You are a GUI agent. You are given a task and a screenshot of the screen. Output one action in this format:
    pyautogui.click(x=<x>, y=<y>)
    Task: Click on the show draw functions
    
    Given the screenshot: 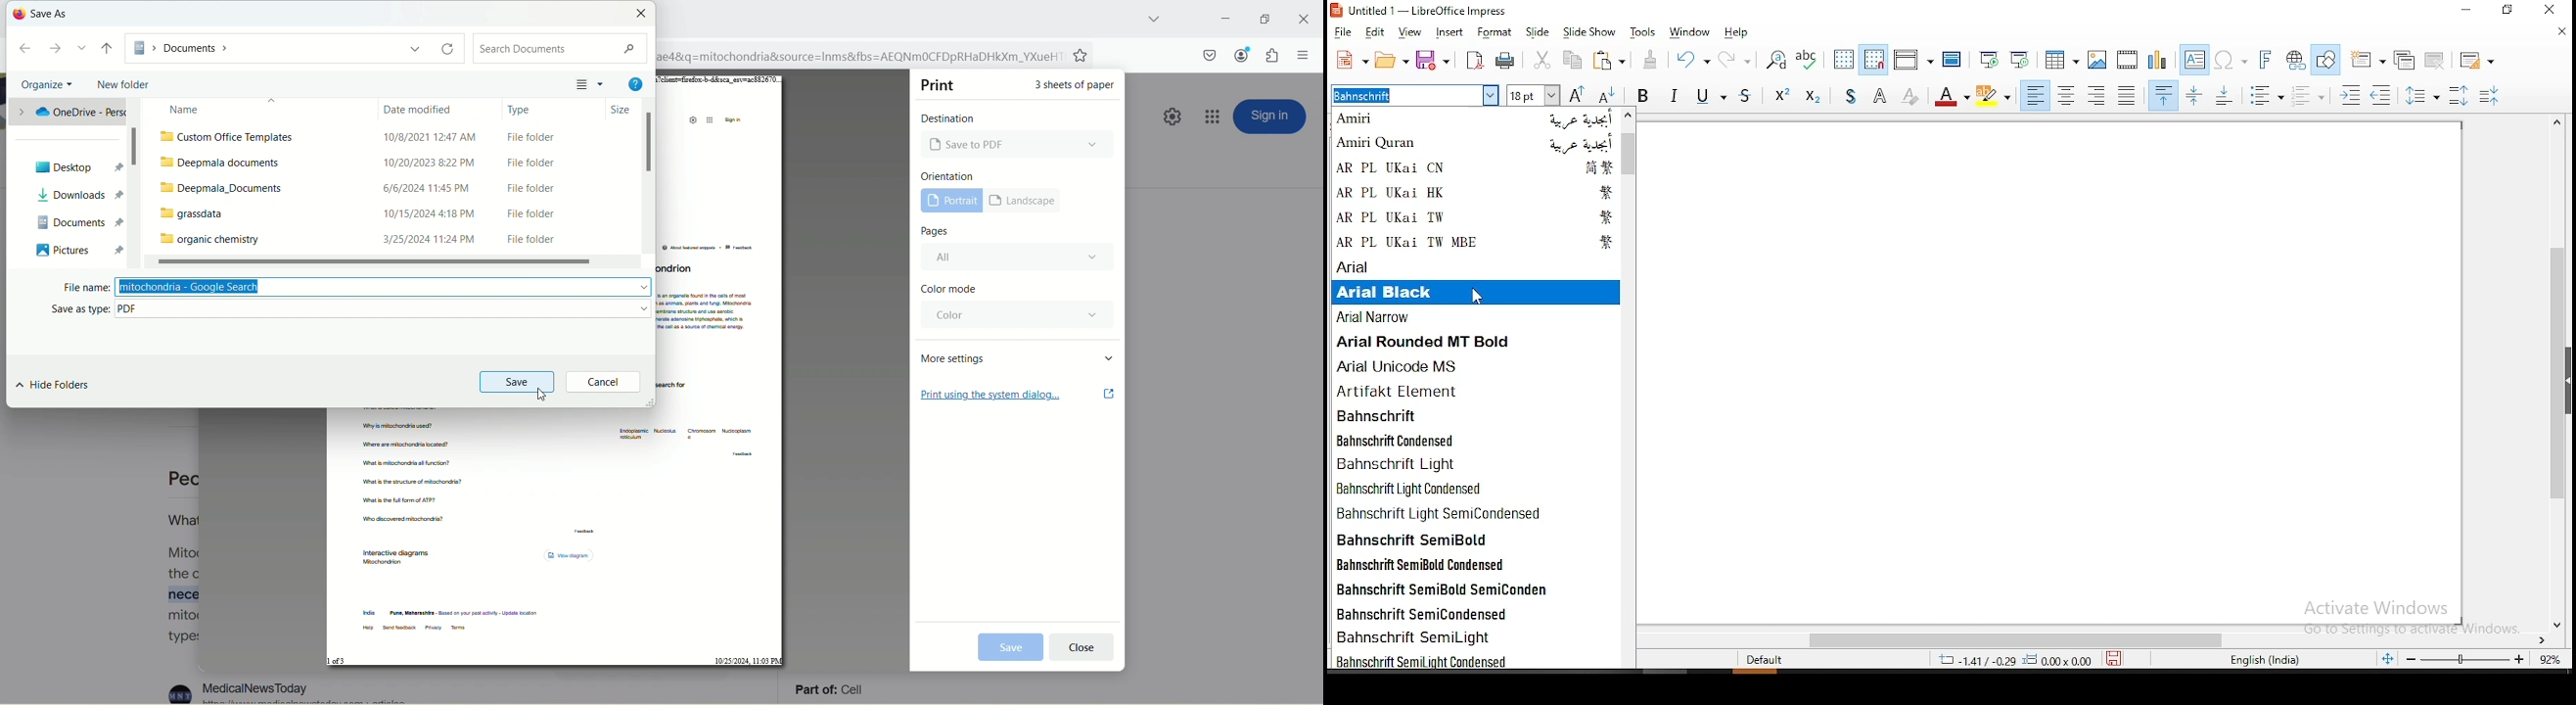 What is the action you would take?
    pyautogui.click(x=2326, y=60)
    